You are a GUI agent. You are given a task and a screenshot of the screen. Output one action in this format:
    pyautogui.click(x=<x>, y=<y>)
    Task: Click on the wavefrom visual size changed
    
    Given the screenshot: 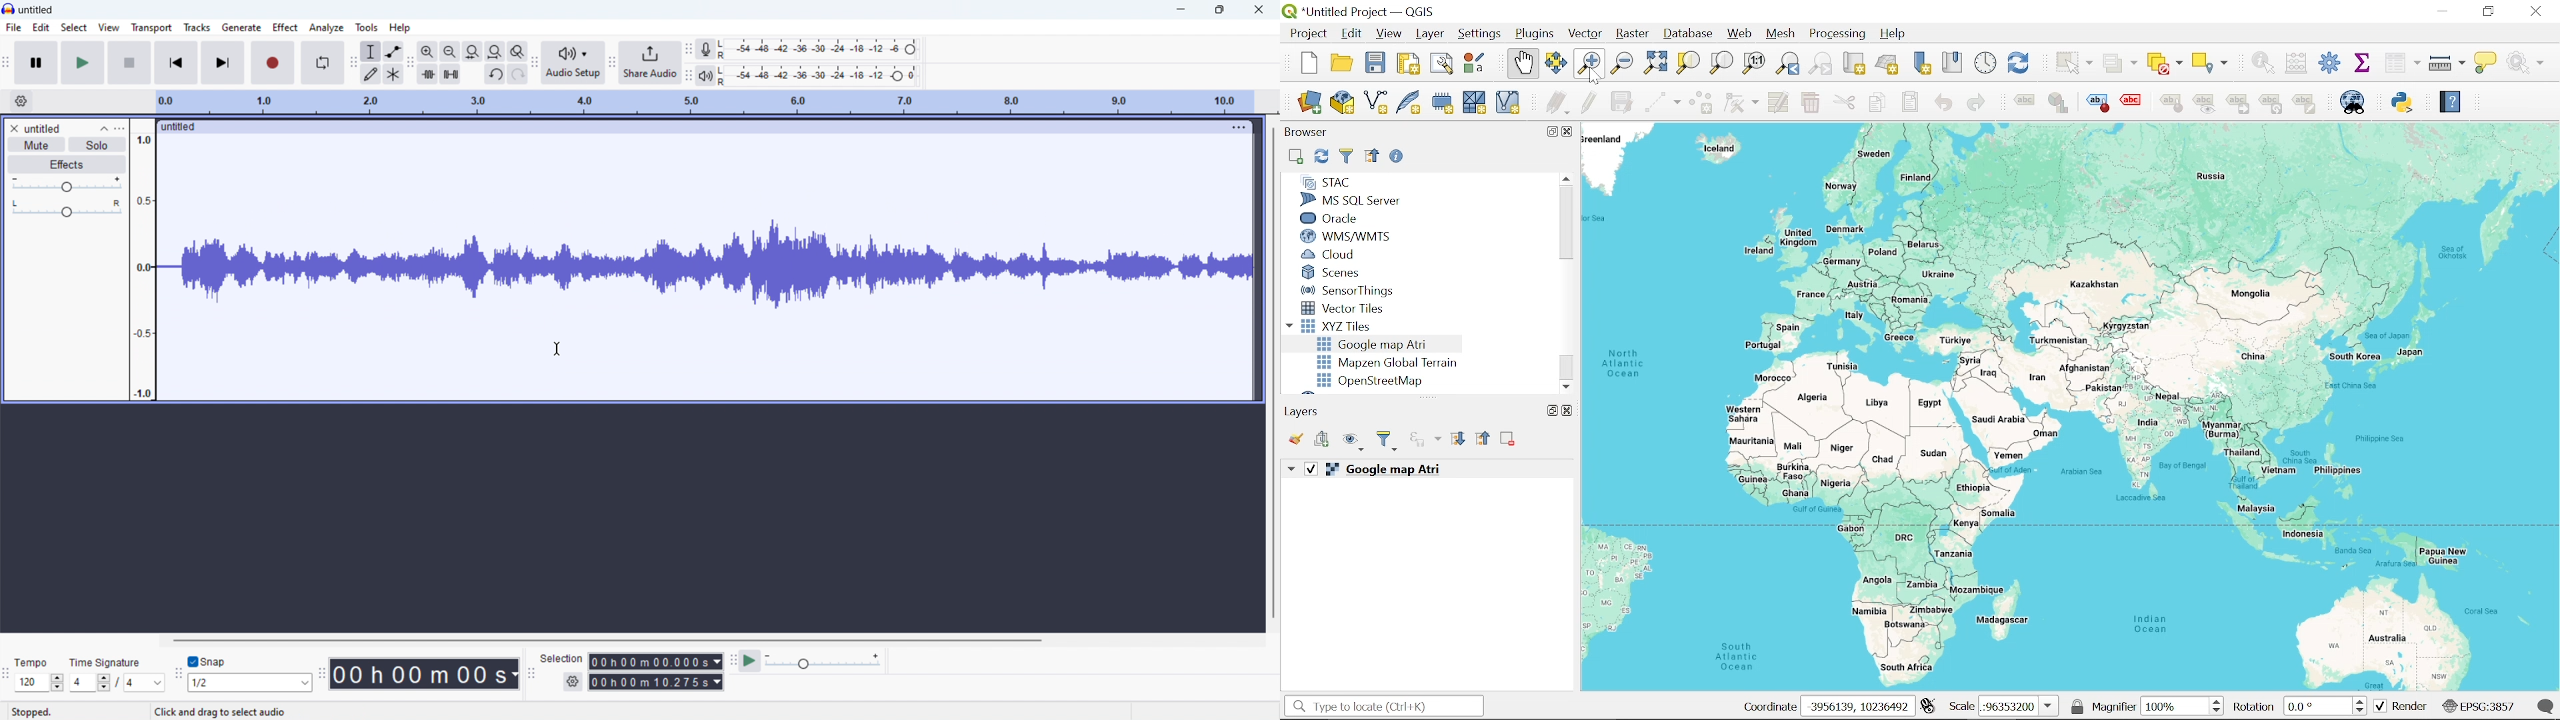 What is the action you would take?
    pyautogui.click(x=705, y=265)
    